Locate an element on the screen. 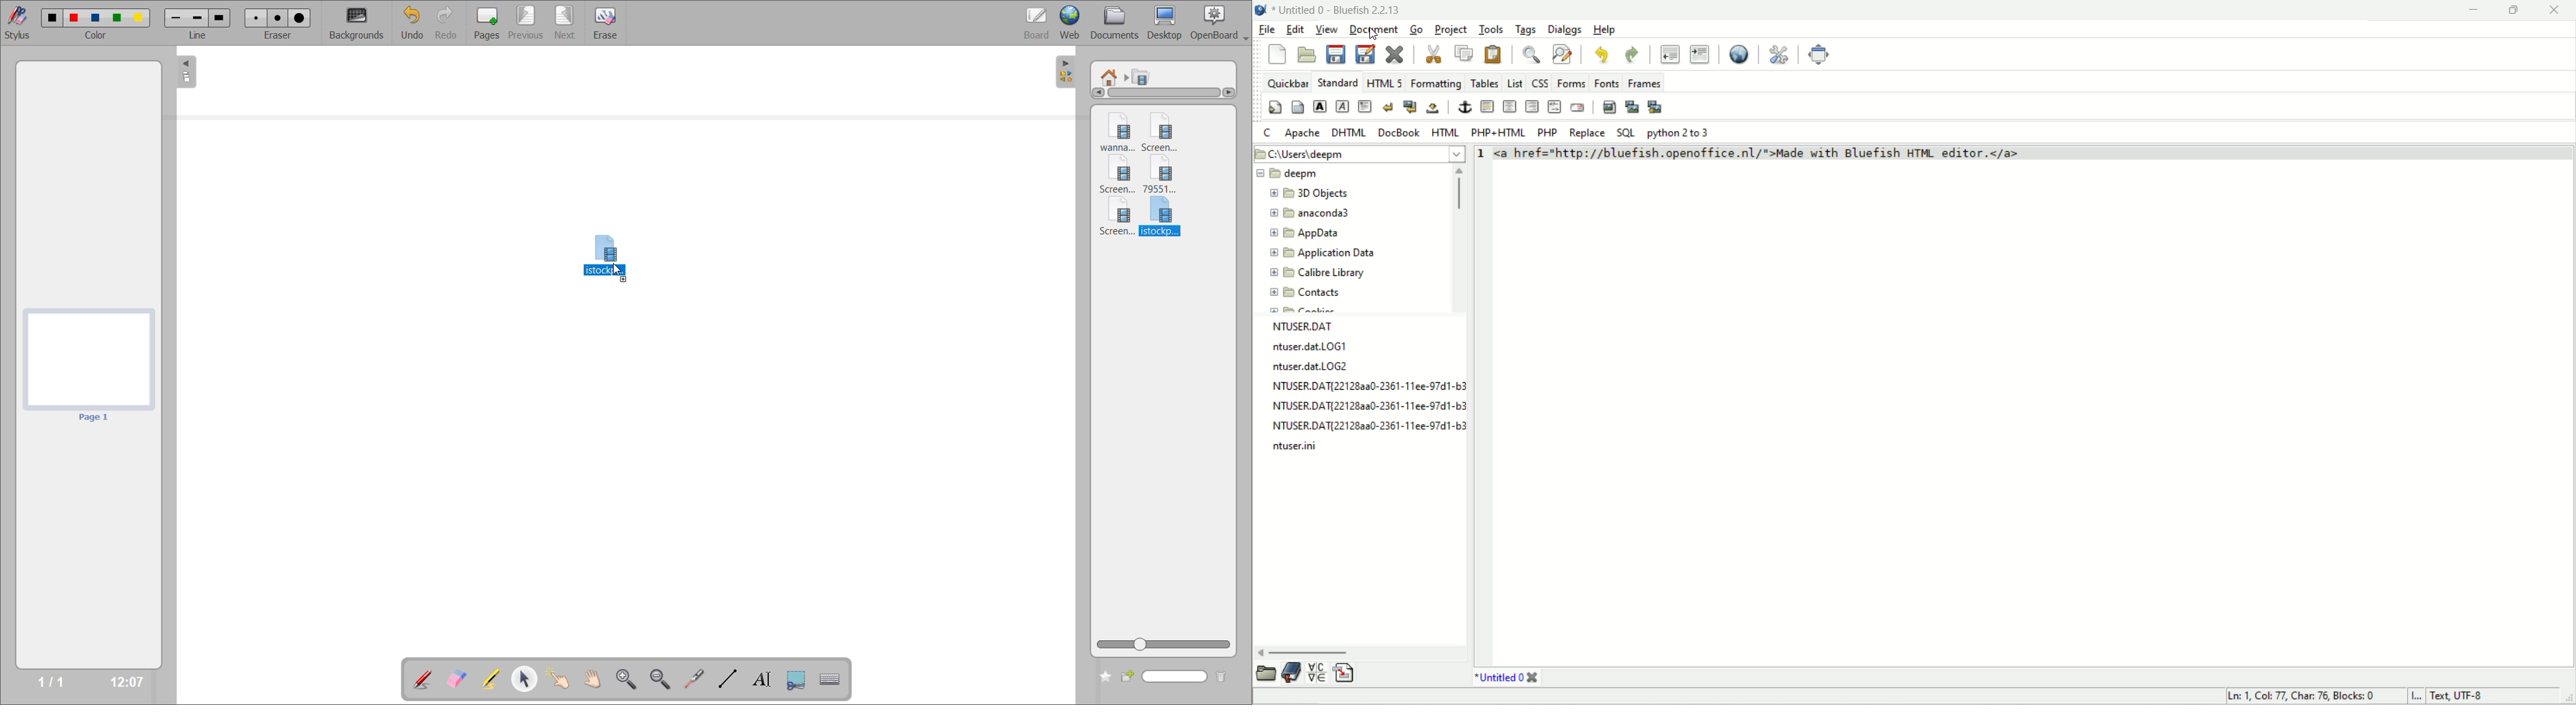 The image size is (2576, 728). erase is located at coordinates (607, 24).